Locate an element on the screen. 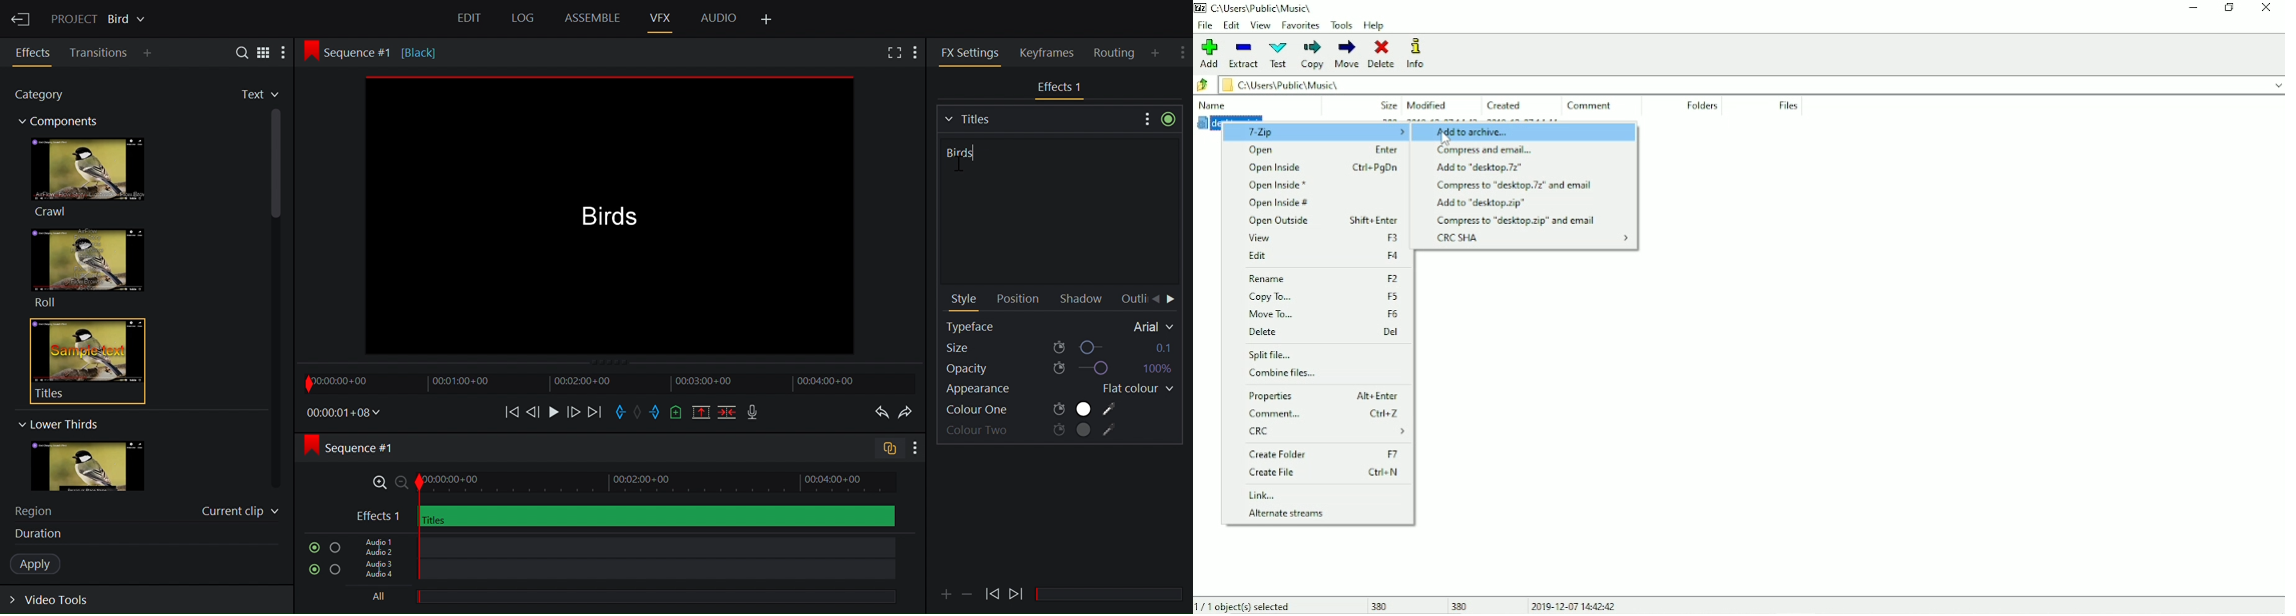 The image size is (2296, 616). Media Viewer is located at coordinates (614, 218).